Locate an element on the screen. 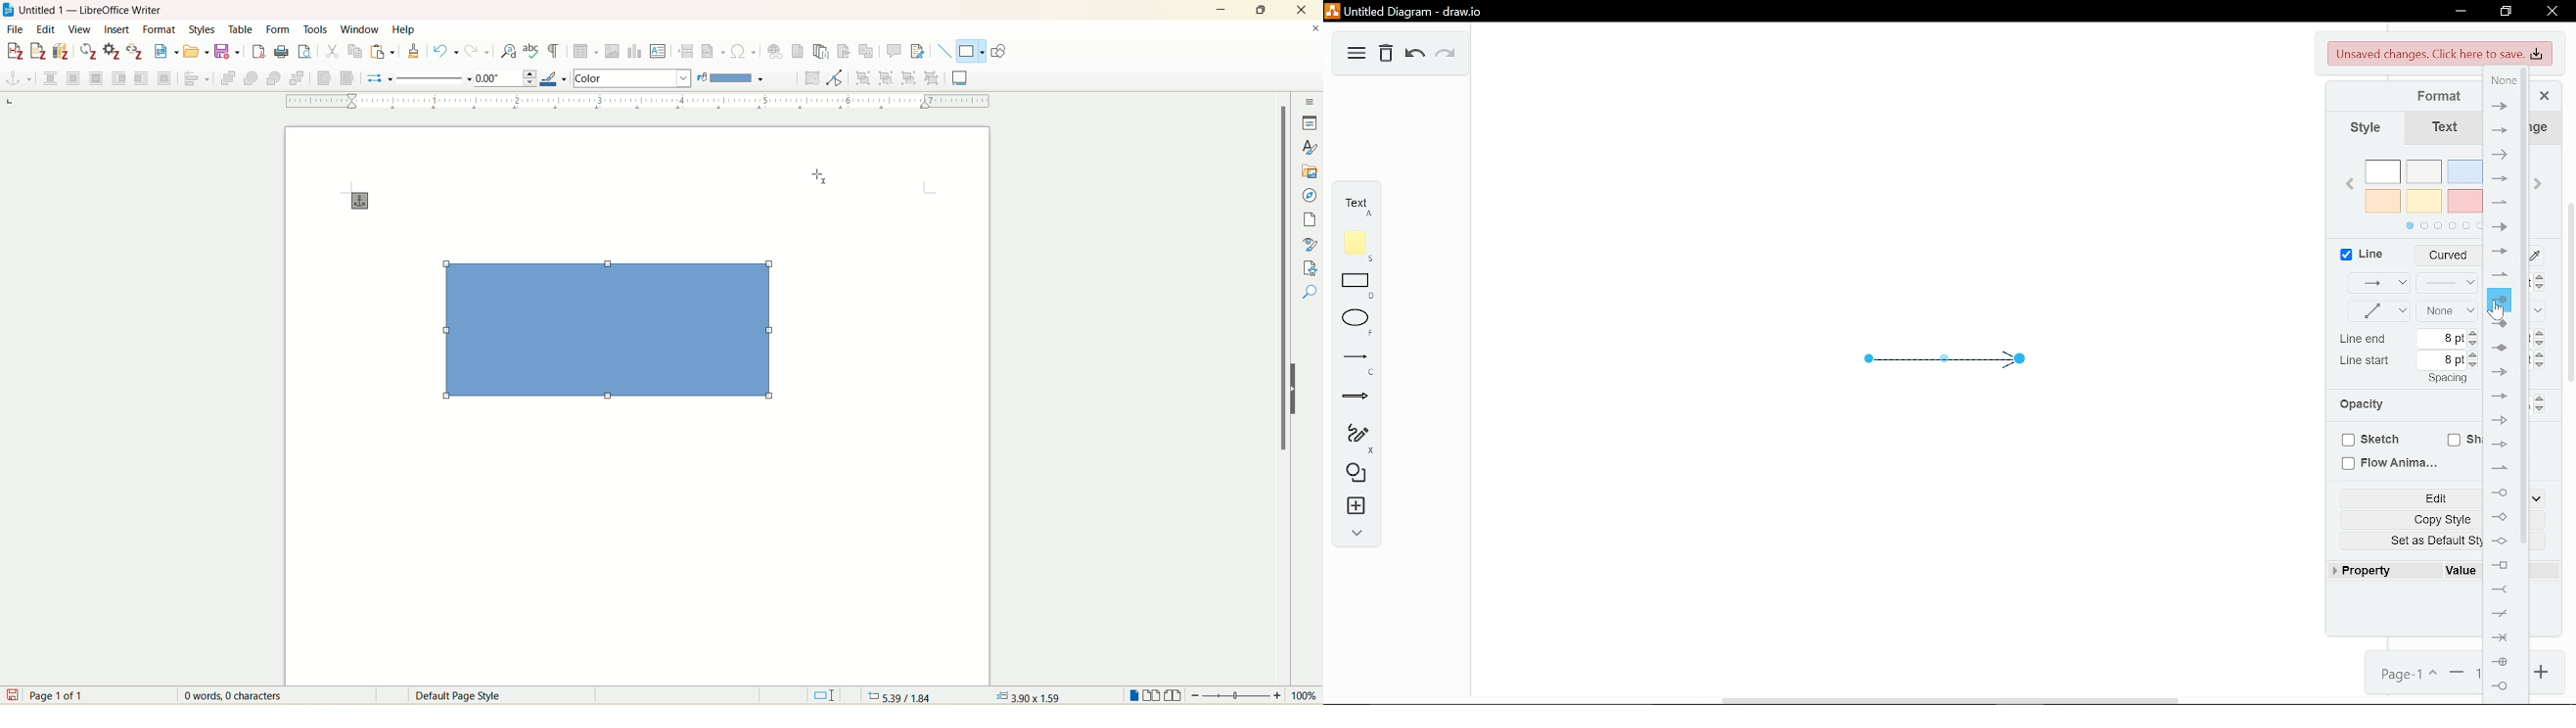  Current line start spacing is located at coordinates (2440, 360).